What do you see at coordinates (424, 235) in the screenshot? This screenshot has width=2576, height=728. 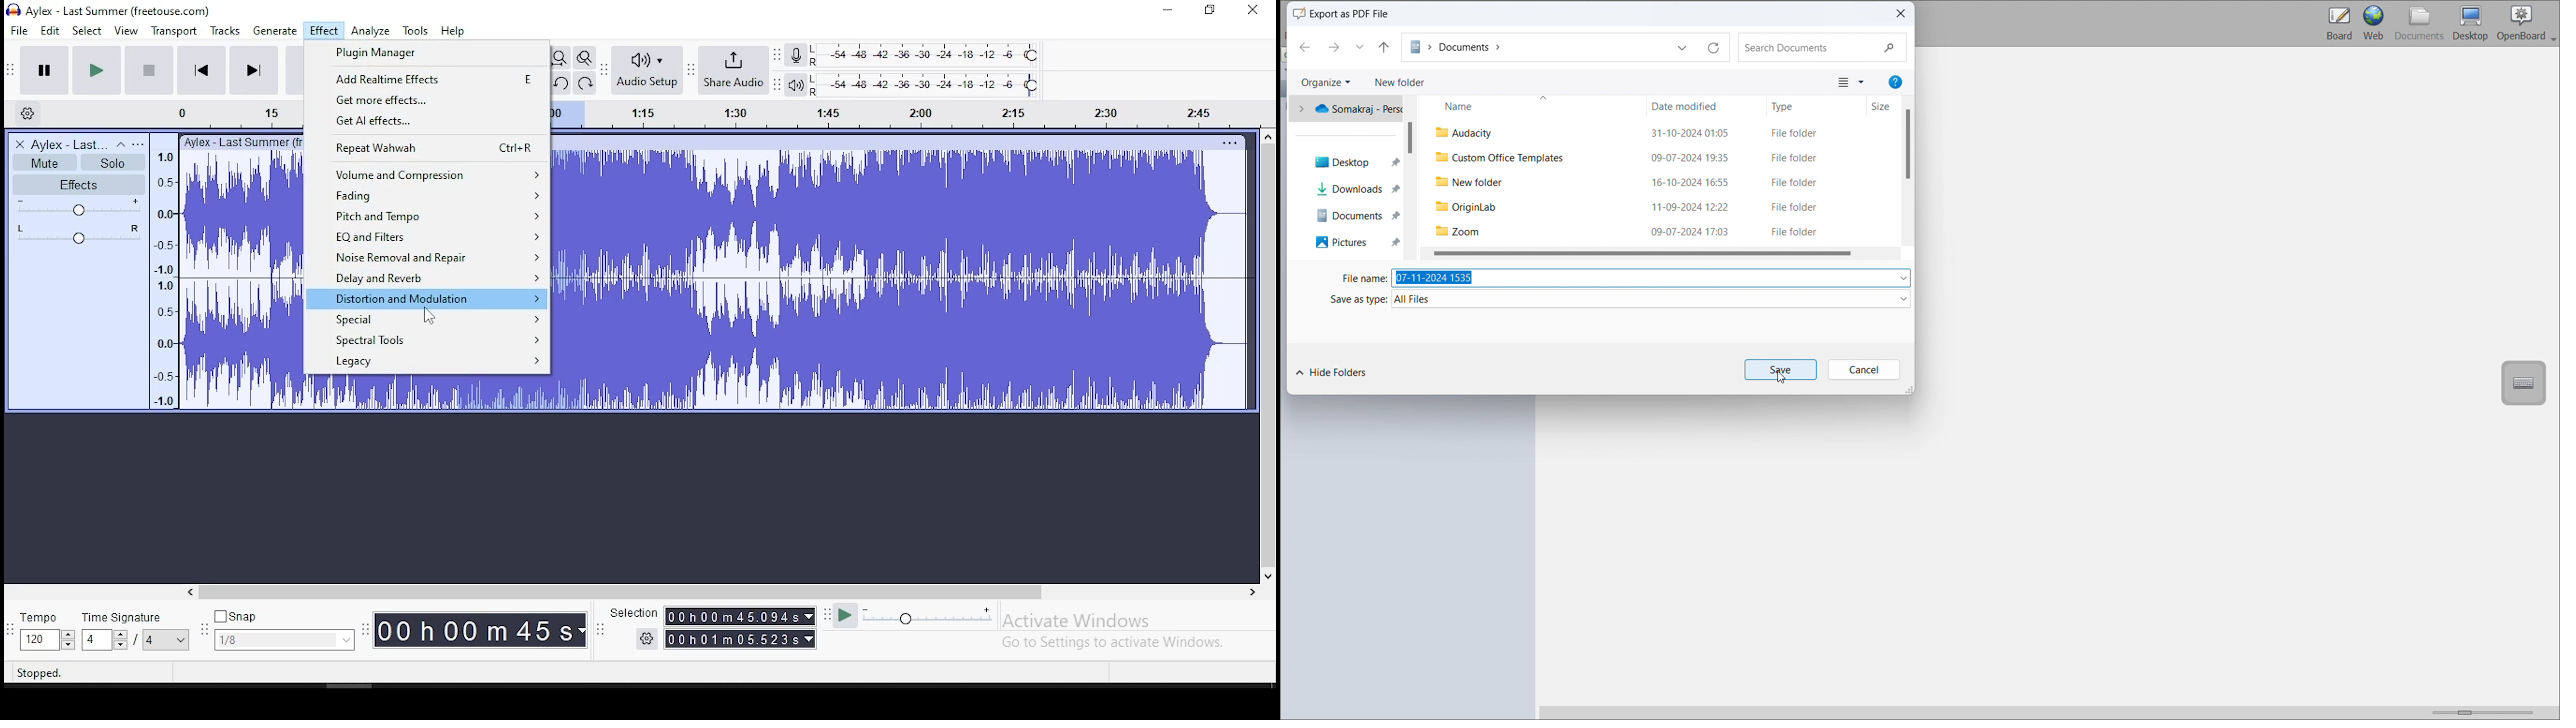 I see `EQ and filters` at bounding box center [424, 235].